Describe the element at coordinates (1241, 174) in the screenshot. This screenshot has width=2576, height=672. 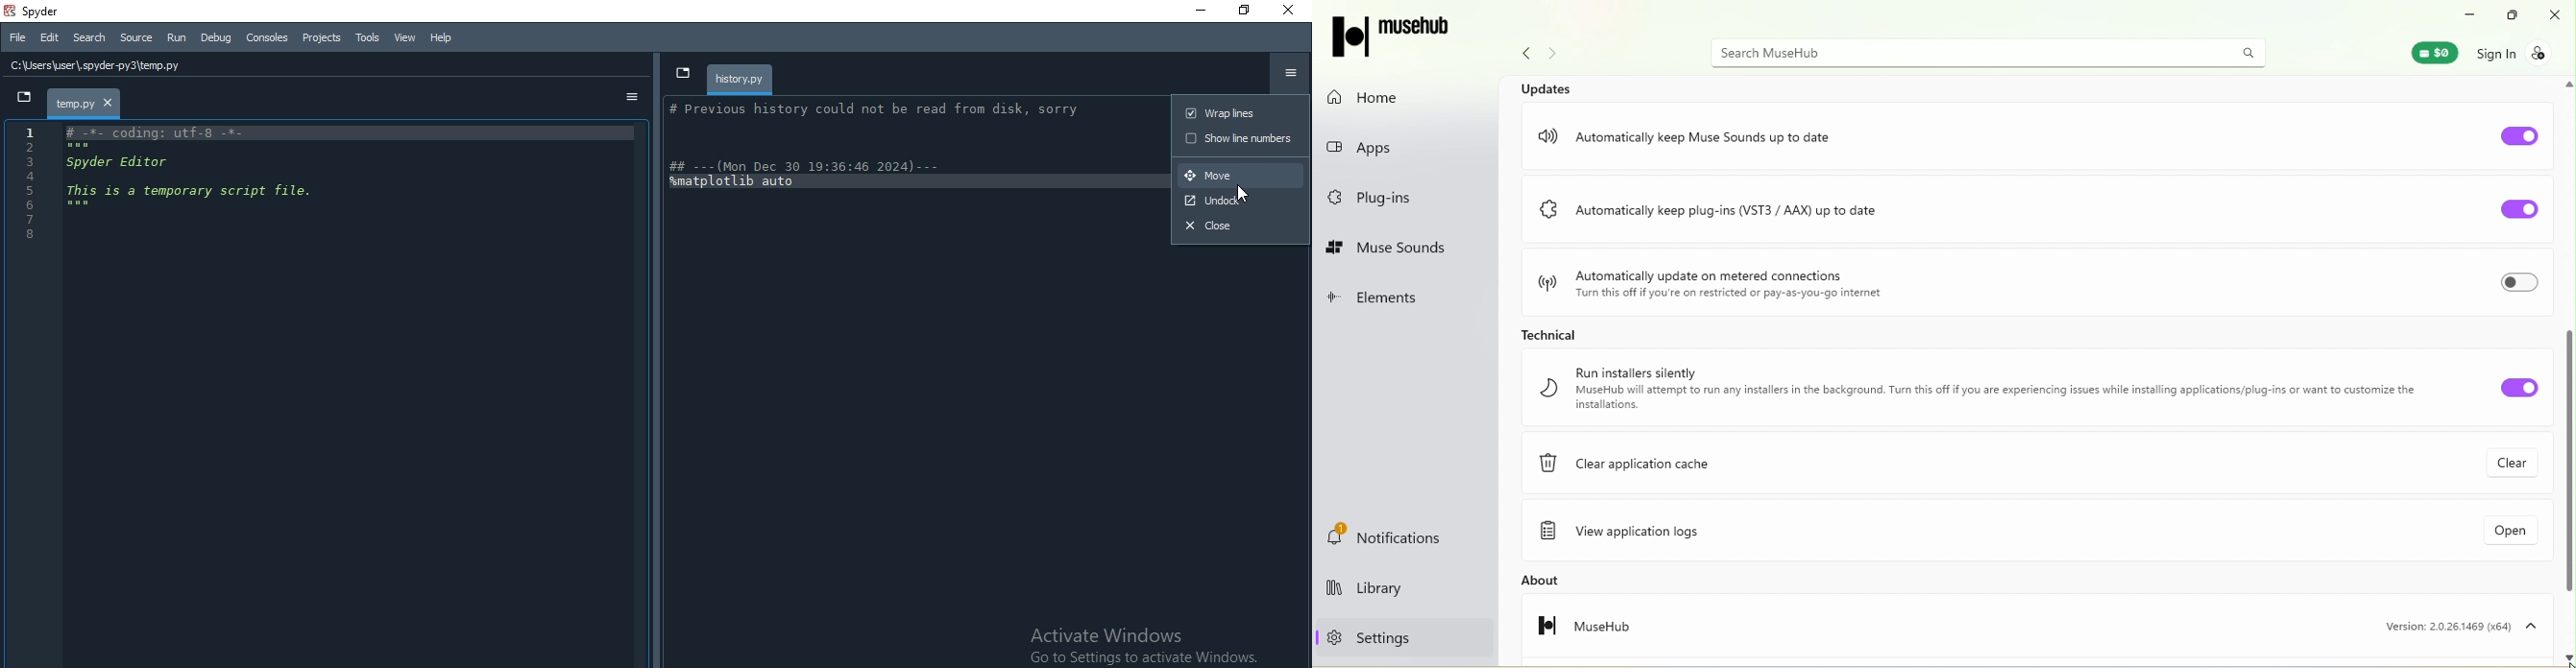
I see `move` at that location.